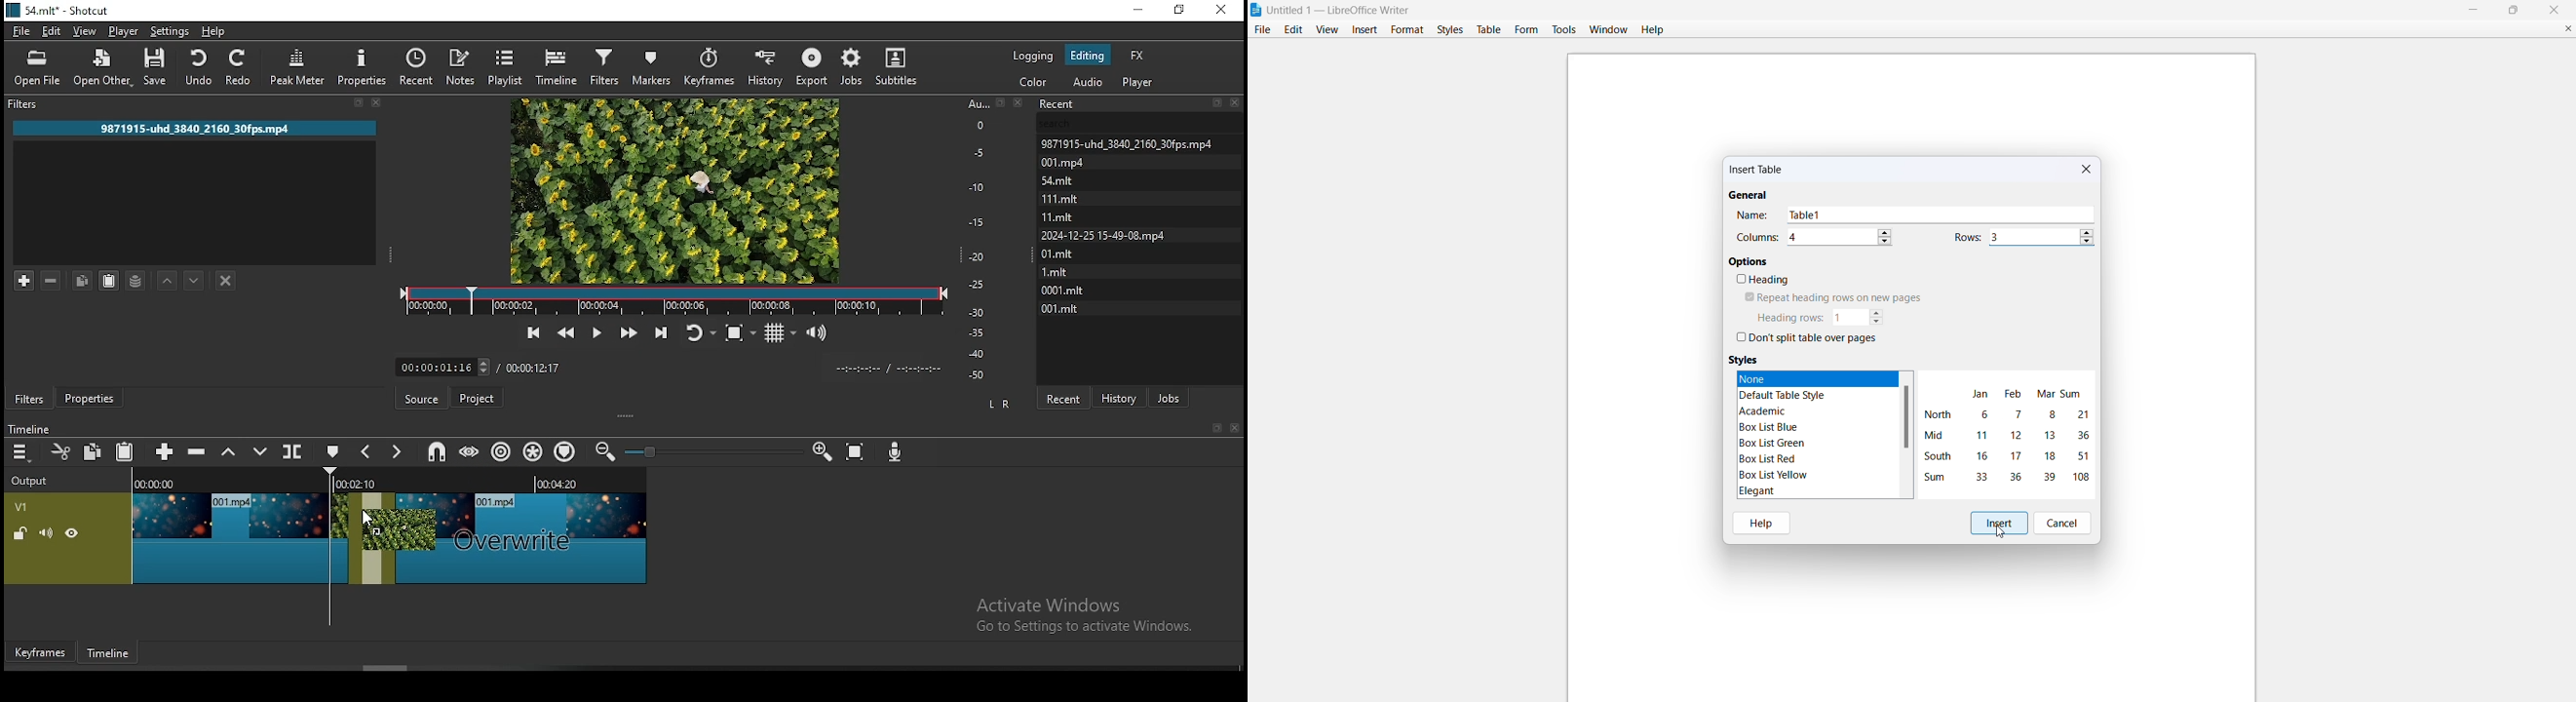 This screenshot has width=2576, height=728. Describe the element at coordinates (373, 538) in the screenshot. I see `video clip (active selection)` at that location.